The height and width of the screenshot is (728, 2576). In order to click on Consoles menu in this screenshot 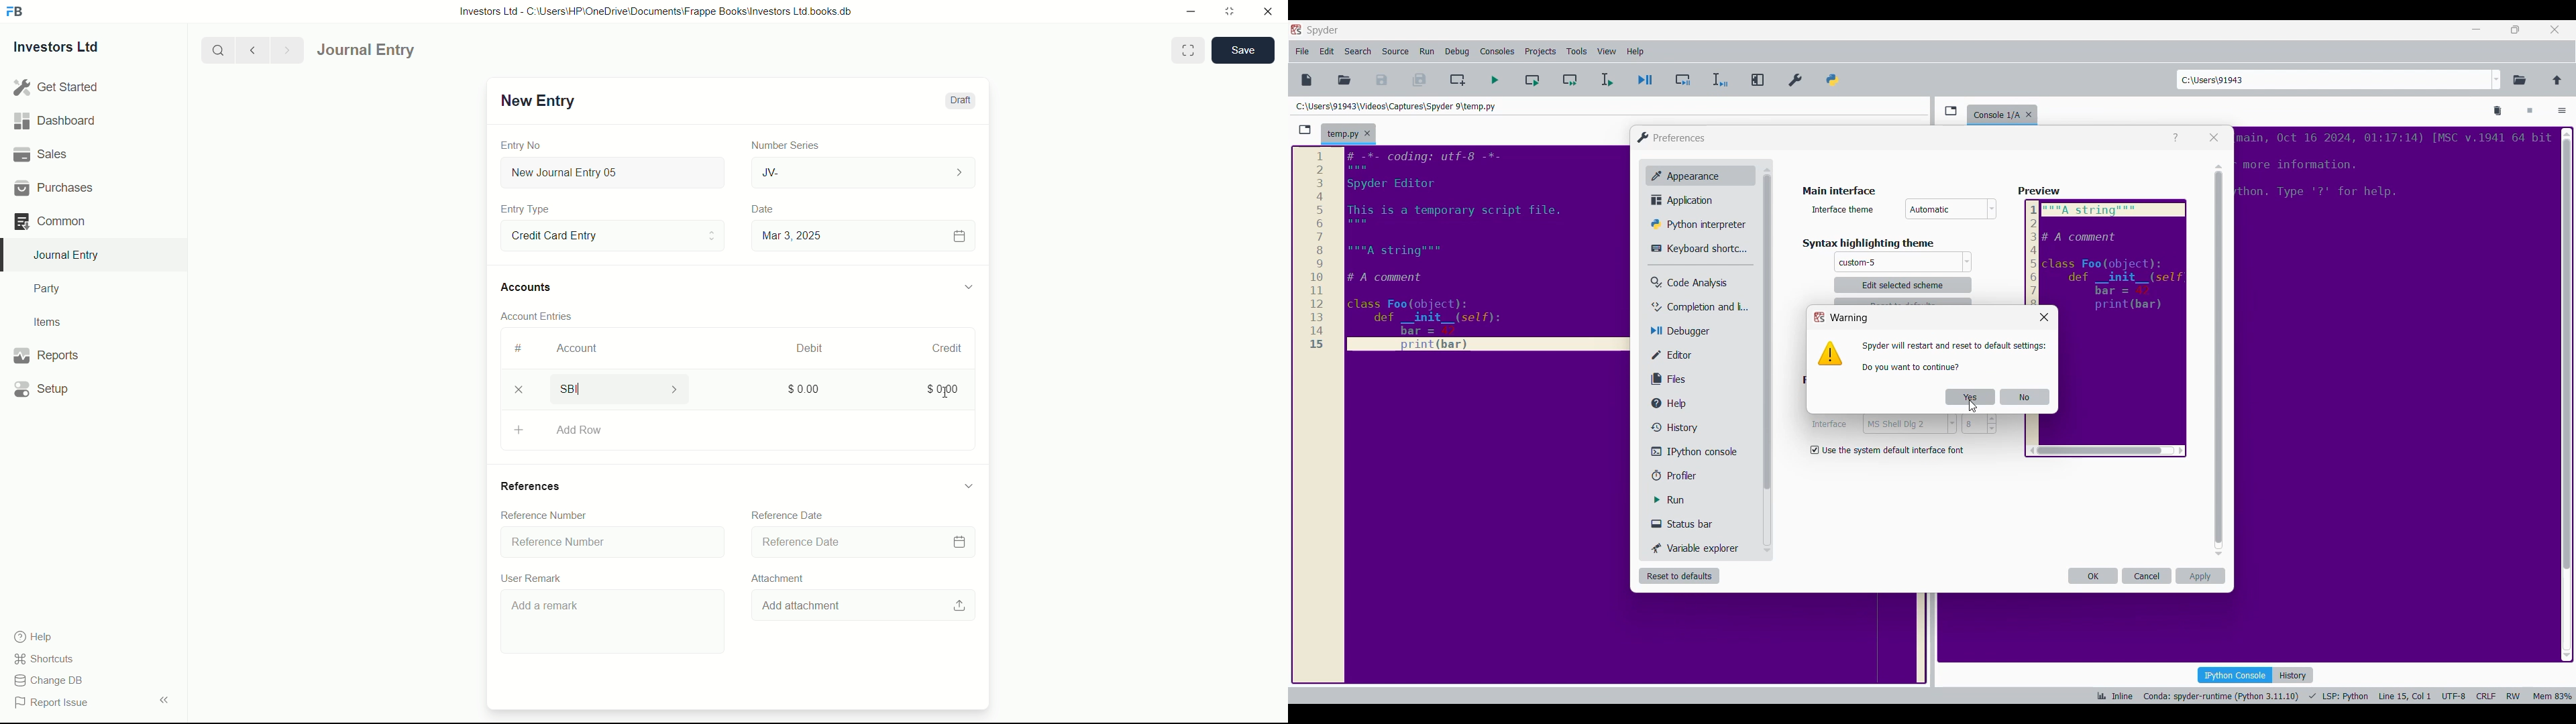, I will do `click(1497, 52)`.